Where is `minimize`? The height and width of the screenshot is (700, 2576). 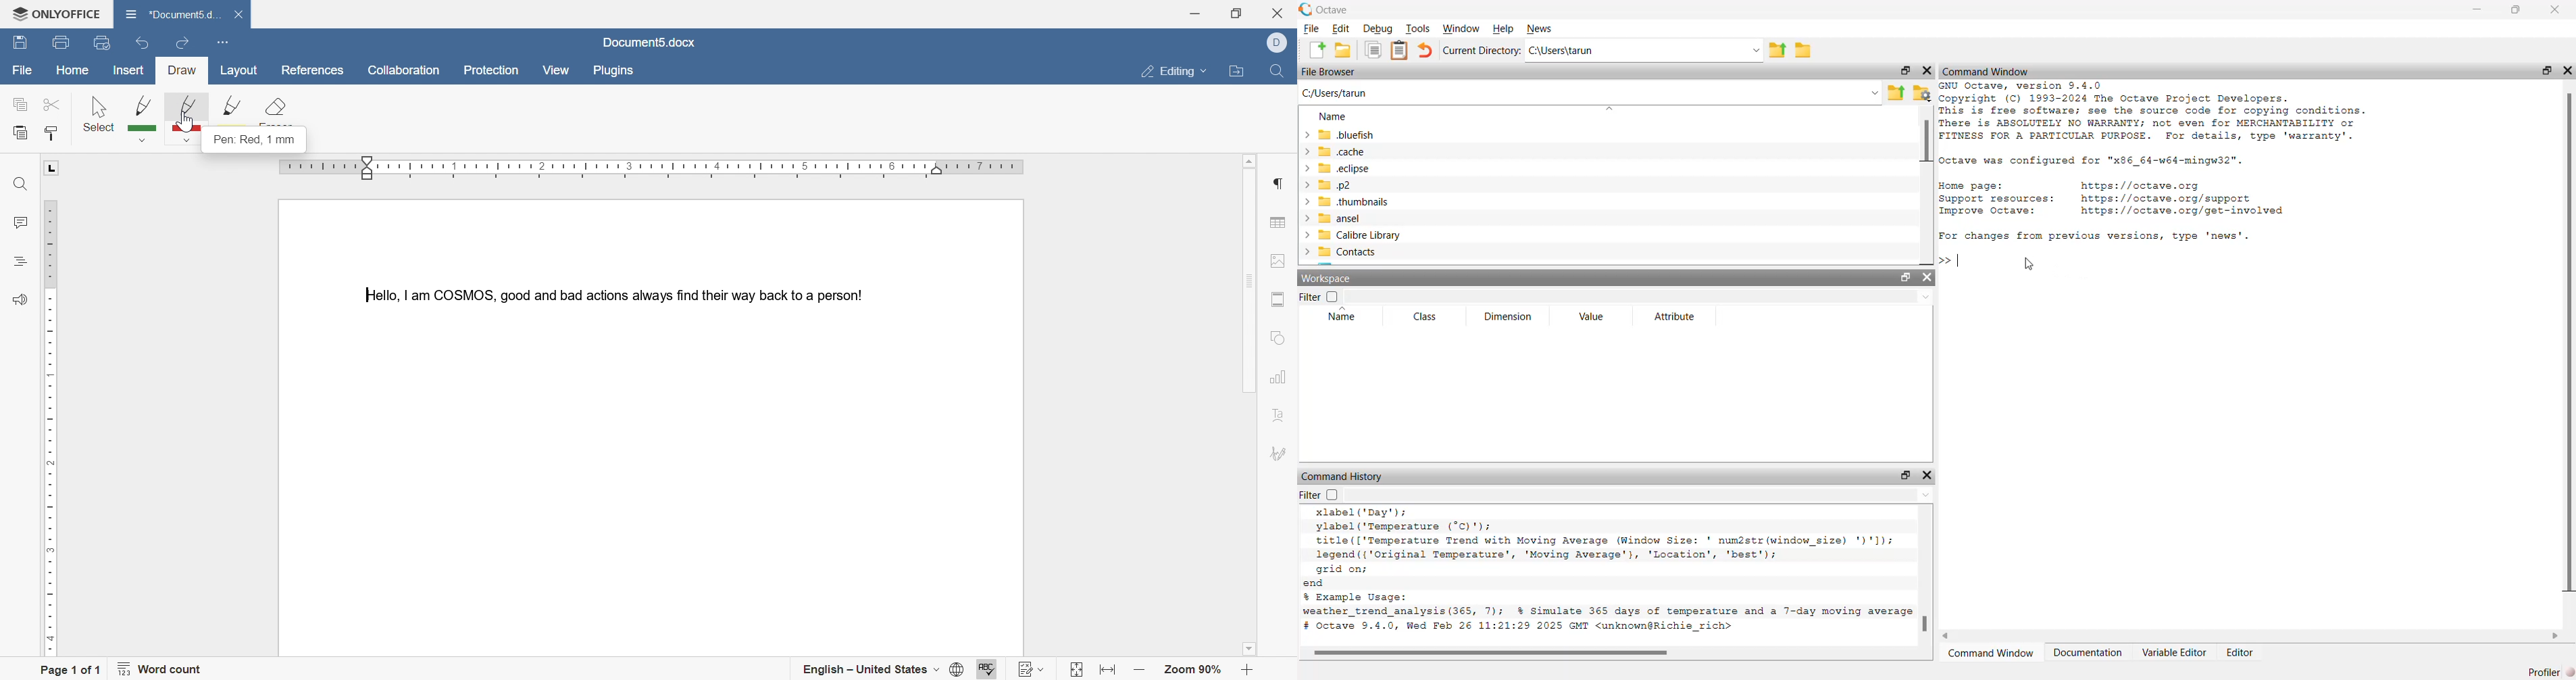
minimize is located at coordinates (1194, 11).